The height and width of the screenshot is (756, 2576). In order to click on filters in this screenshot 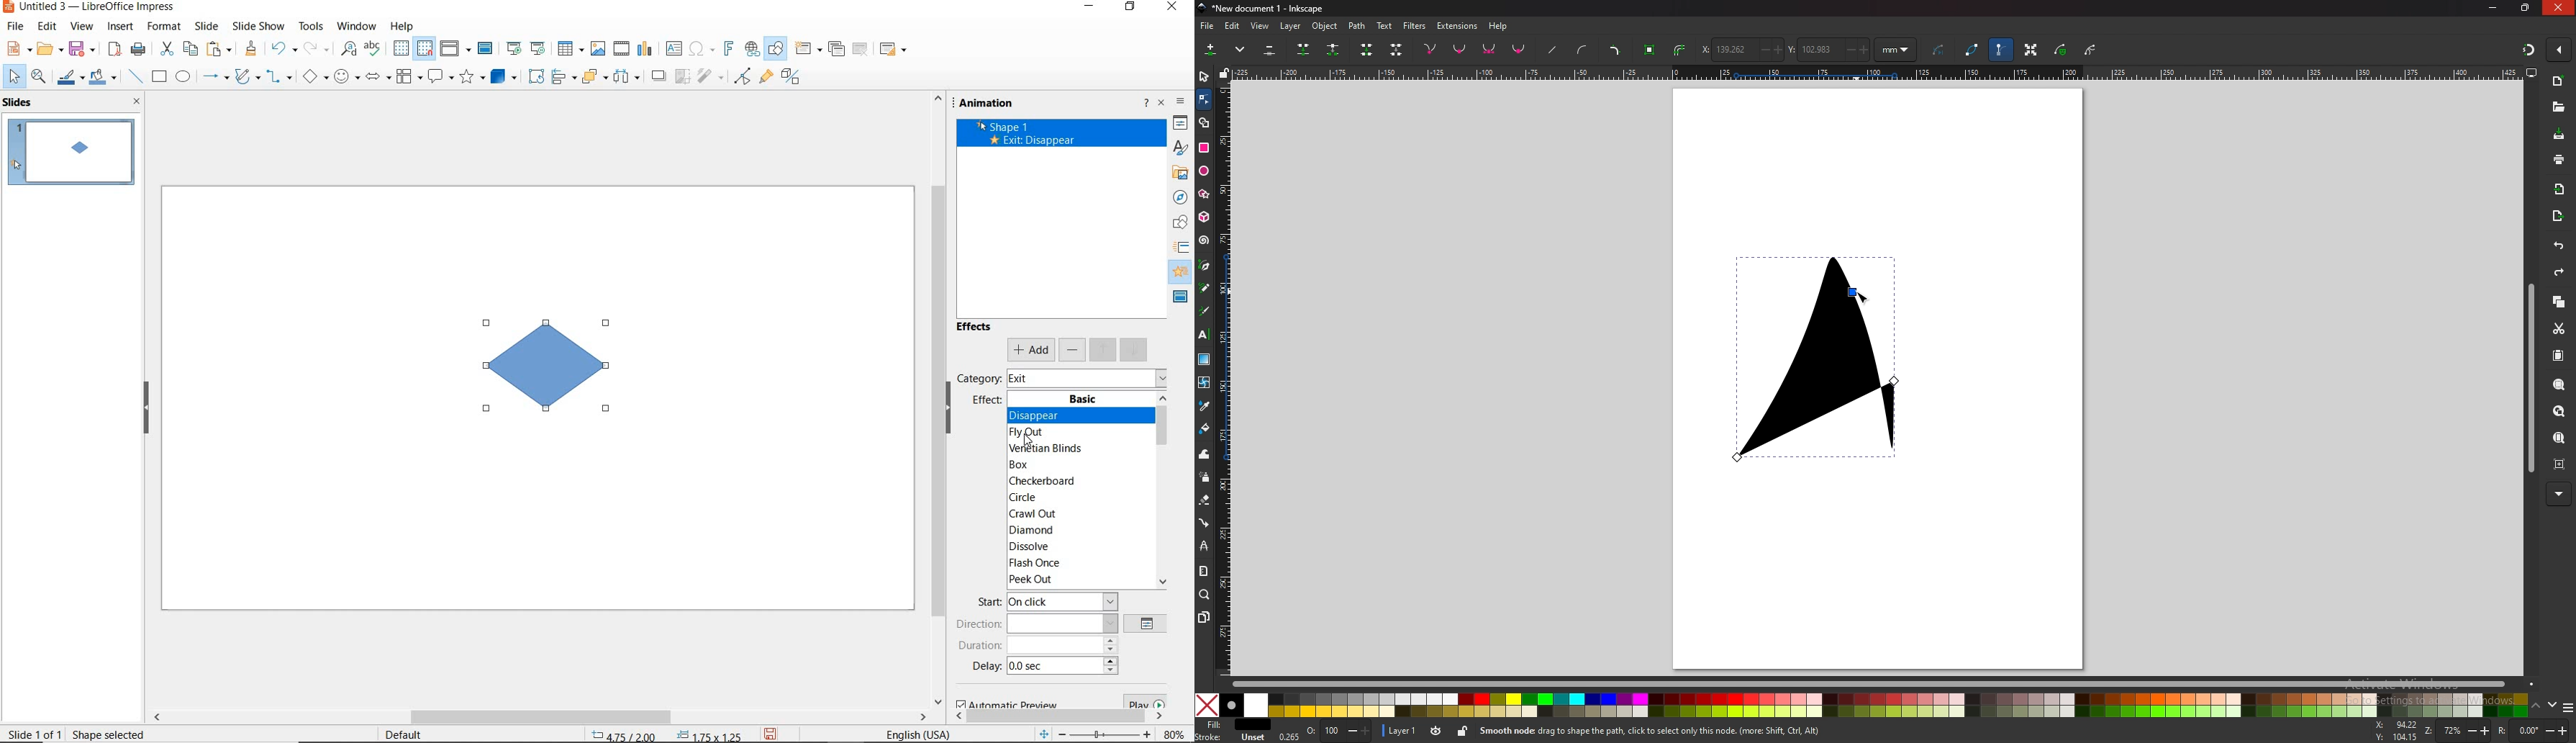, I will do `click(1415, 26)`.